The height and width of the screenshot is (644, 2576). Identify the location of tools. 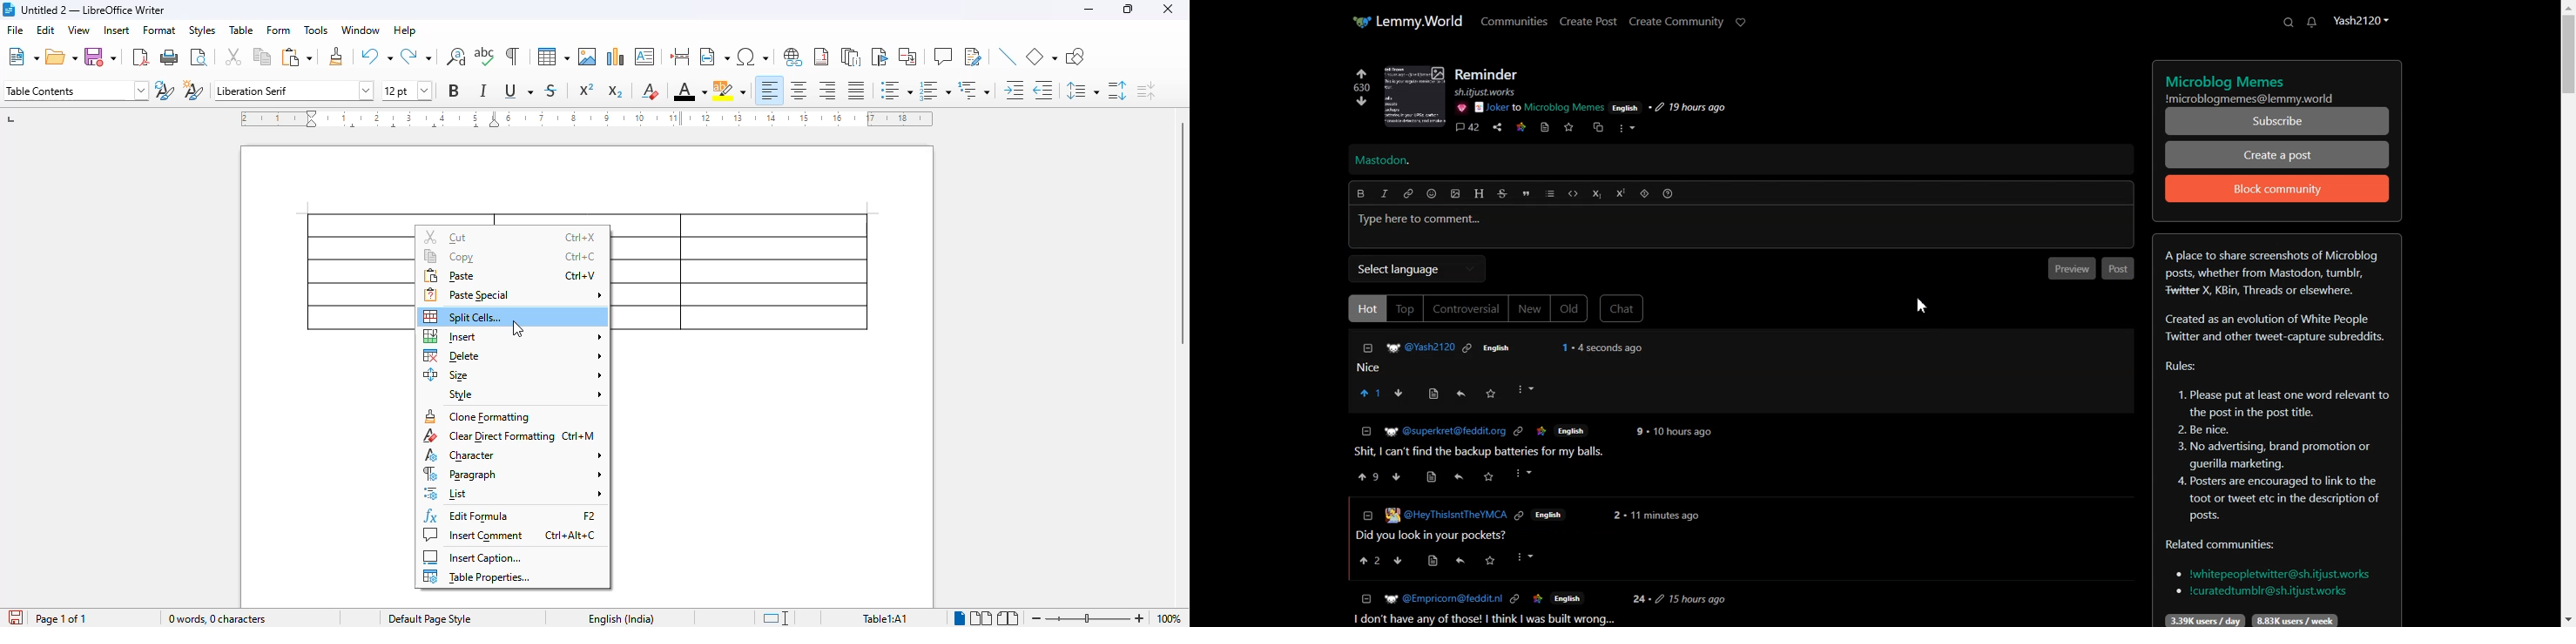
(316, 30).